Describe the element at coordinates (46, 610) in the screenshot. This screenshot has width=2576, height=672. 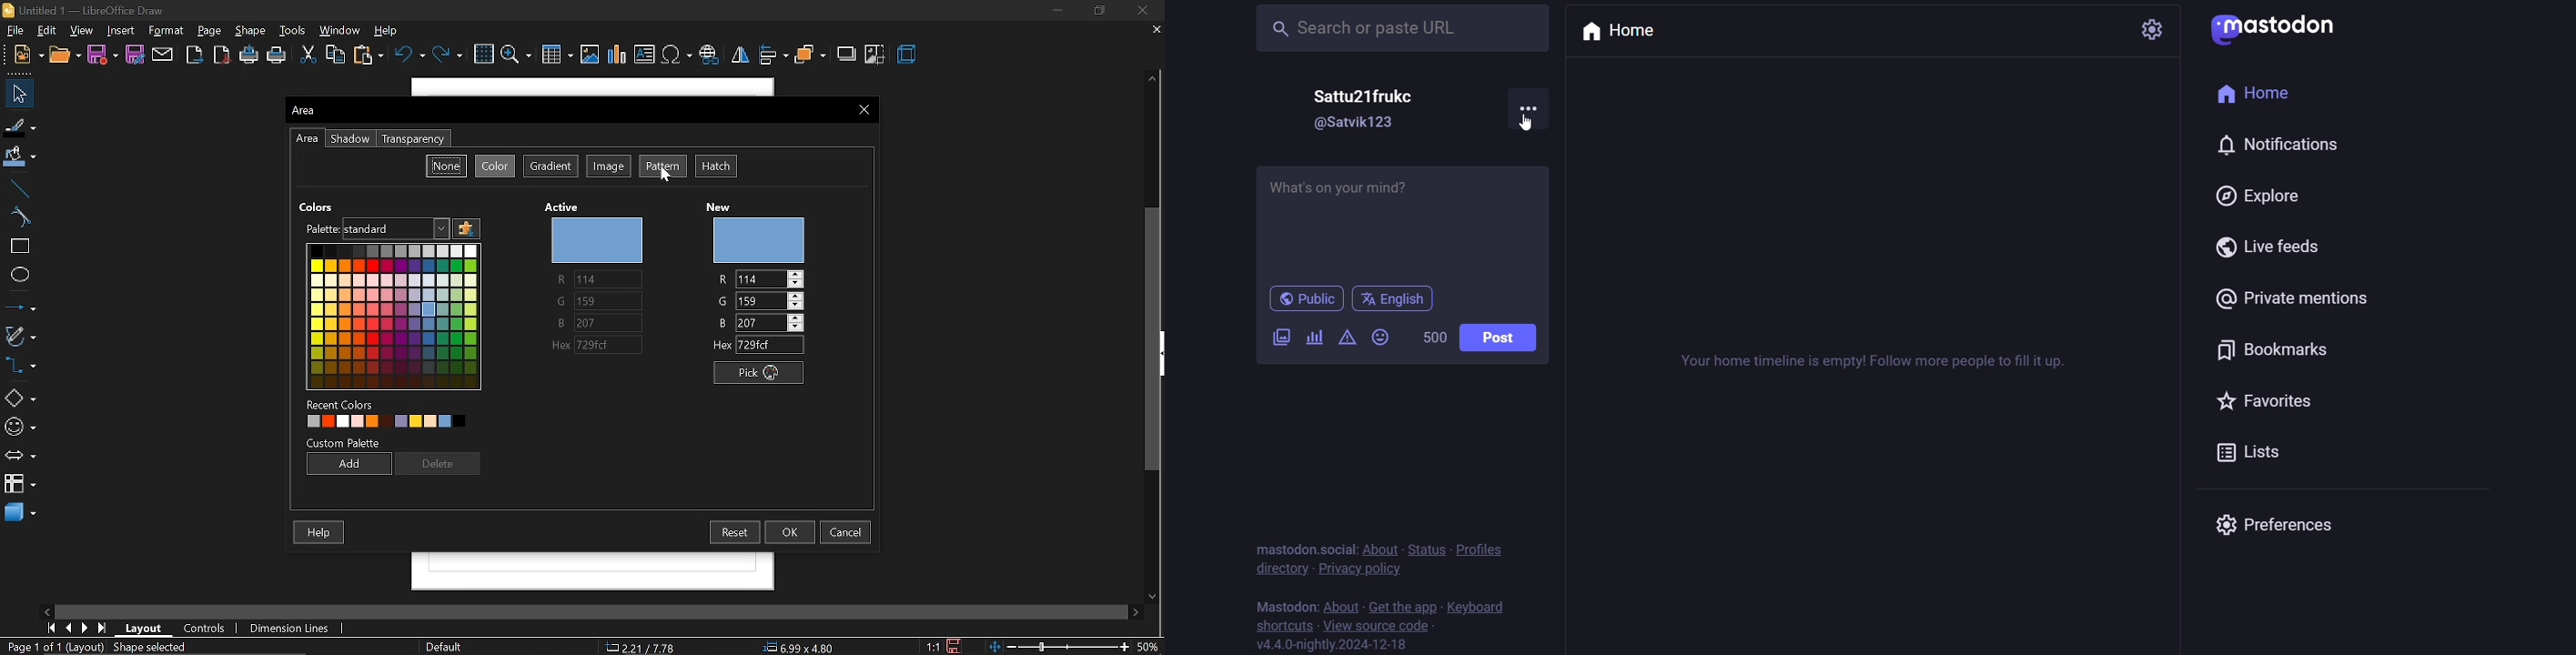
I see `move left` at that location.